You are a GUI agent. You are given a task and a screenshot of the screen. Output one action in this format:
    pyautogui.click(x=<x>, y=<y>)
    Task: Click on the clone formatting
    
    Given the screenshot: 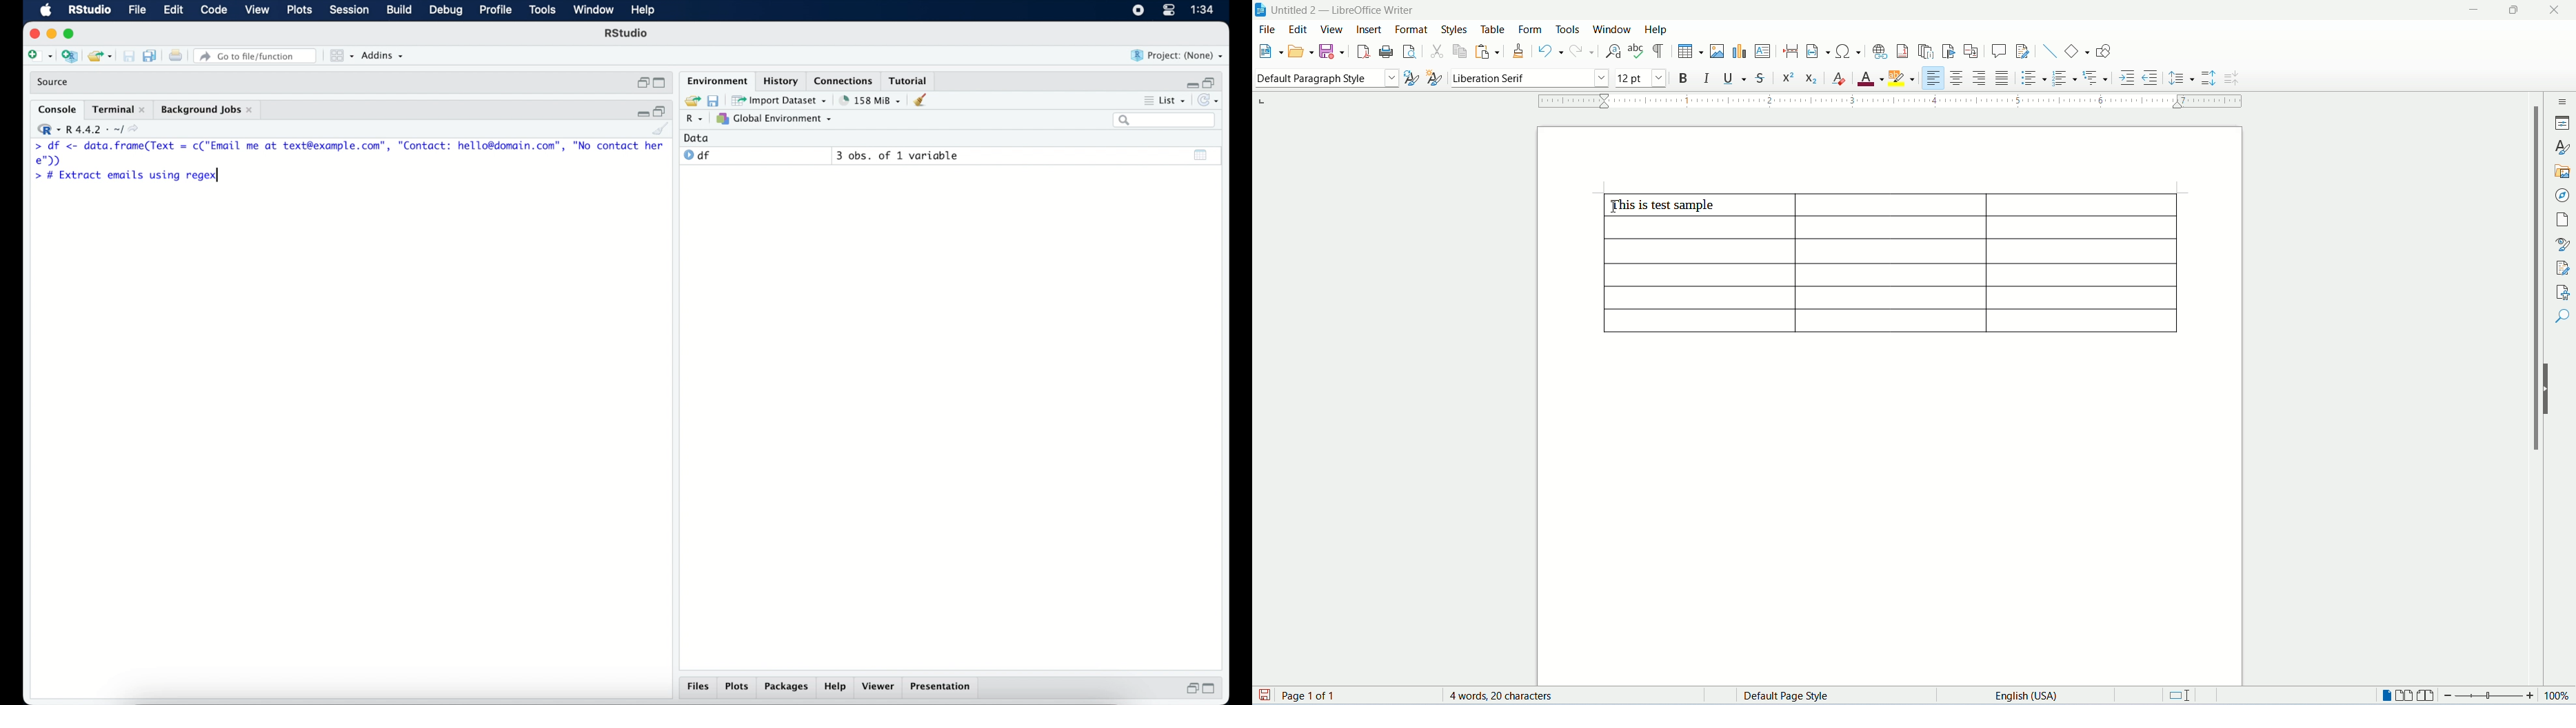 What is the action you would take?
    pyautogui.click(x=1520, y=50)
    